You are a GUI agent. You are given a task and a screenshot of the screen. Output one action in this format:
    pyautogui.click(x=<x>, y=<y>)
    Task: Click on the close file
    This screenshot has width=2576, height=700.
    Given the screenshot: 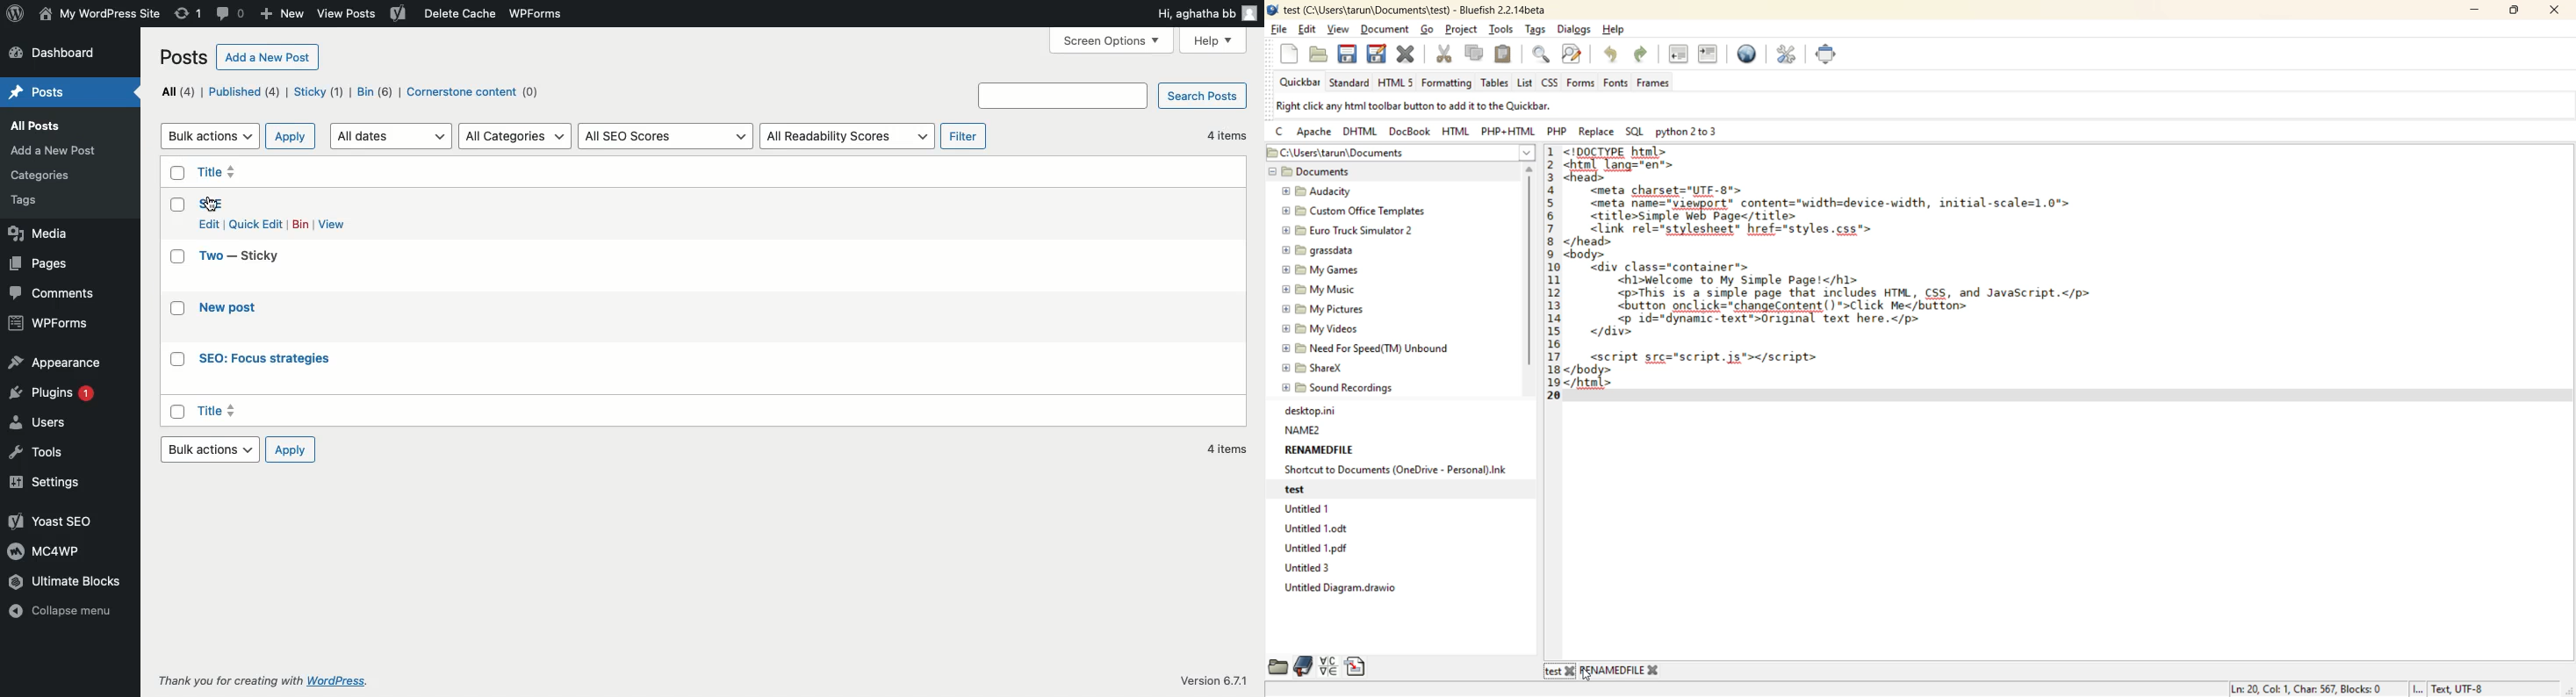 What is the action you would take?
    pyautogui.click(x=1407, y=55)
    